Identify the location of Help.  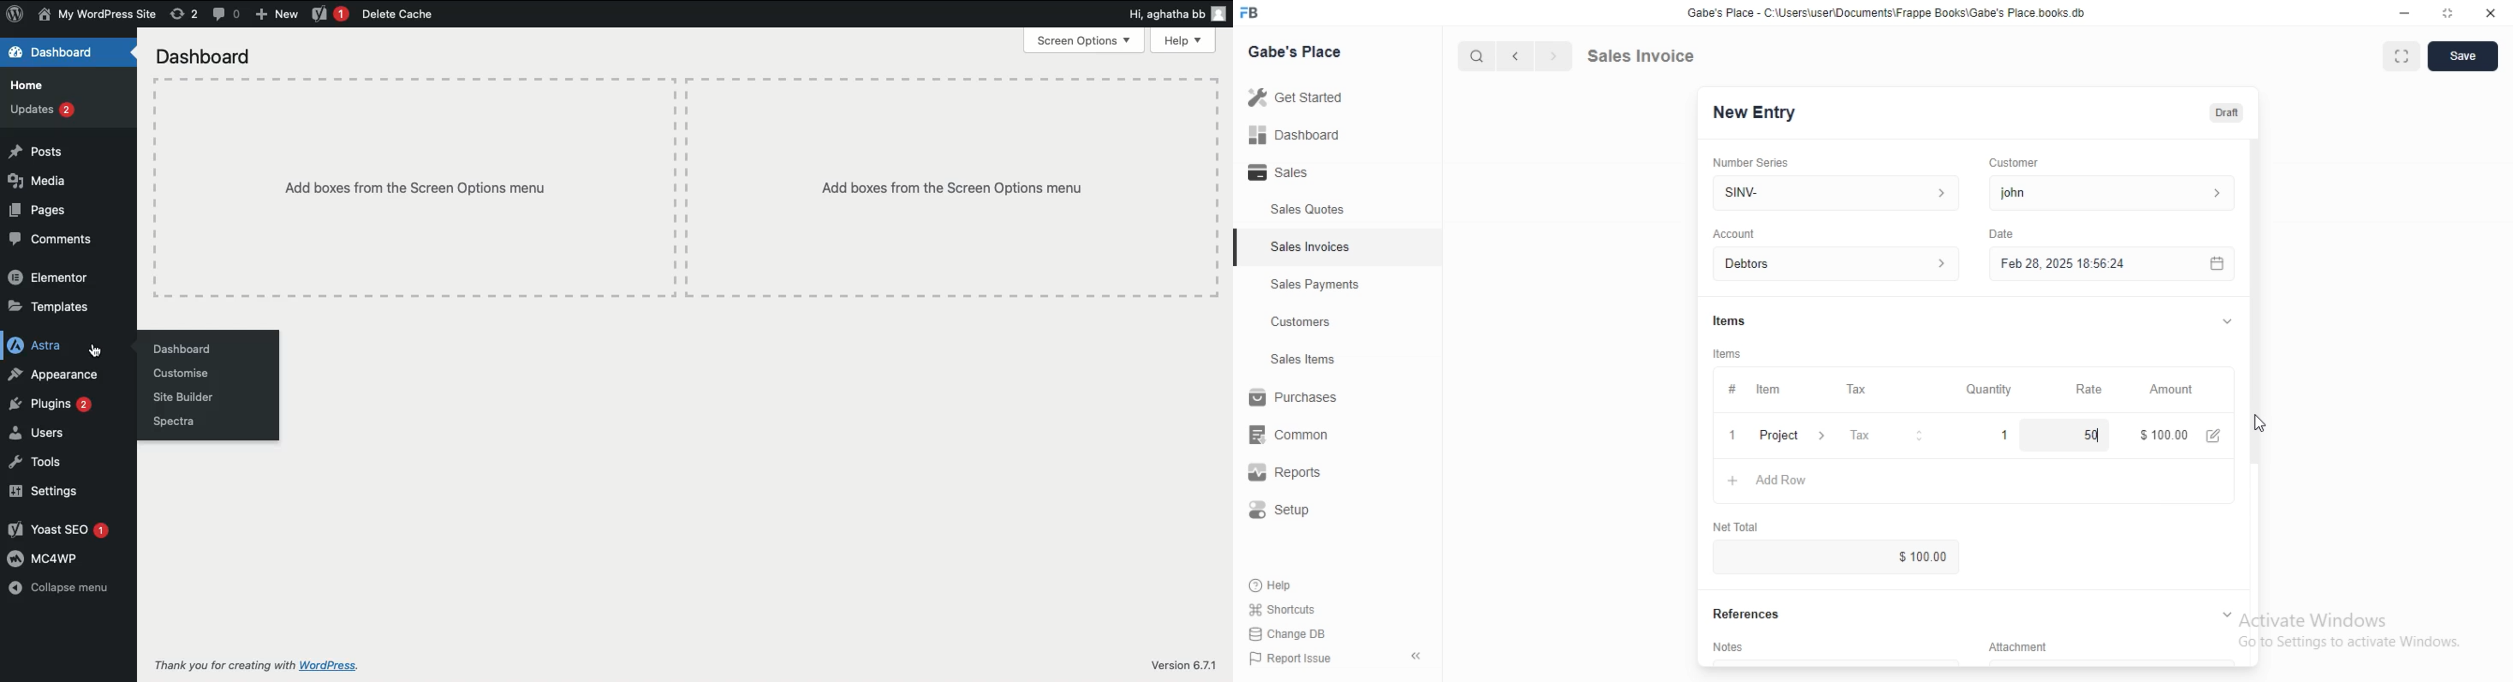
(1290, 584).